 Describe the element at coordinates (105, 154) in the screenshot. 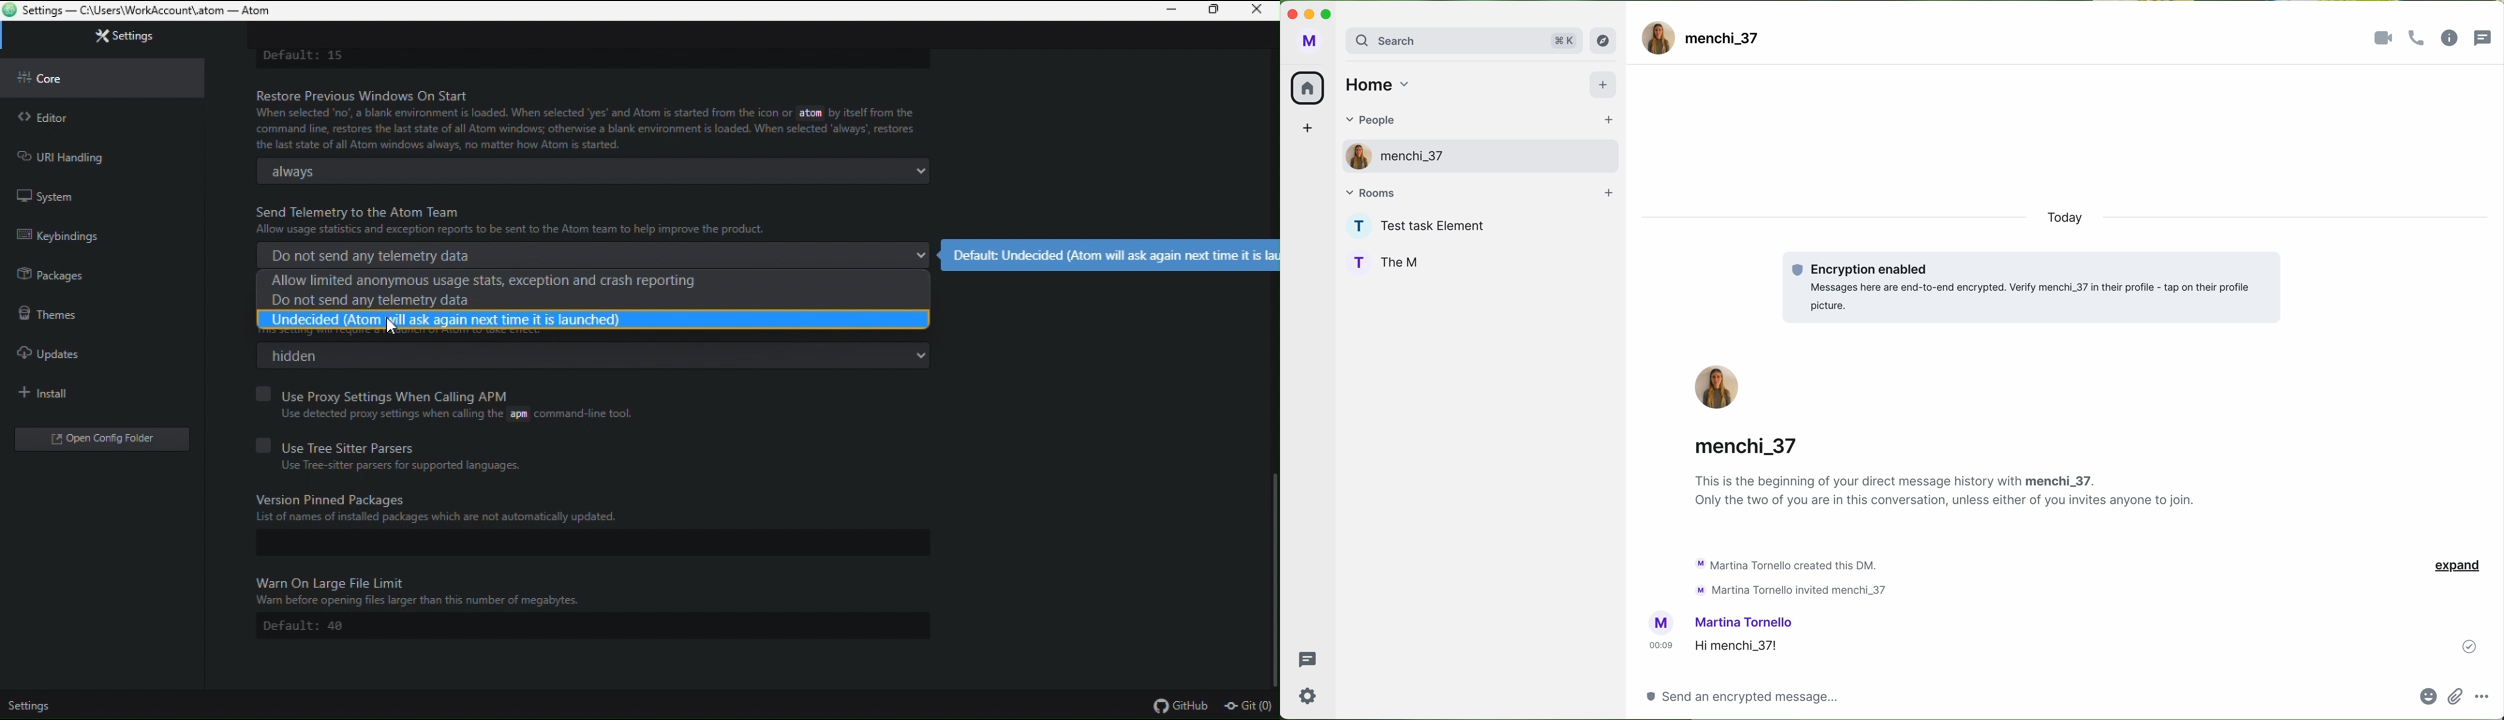

I see `url handling` at that location.